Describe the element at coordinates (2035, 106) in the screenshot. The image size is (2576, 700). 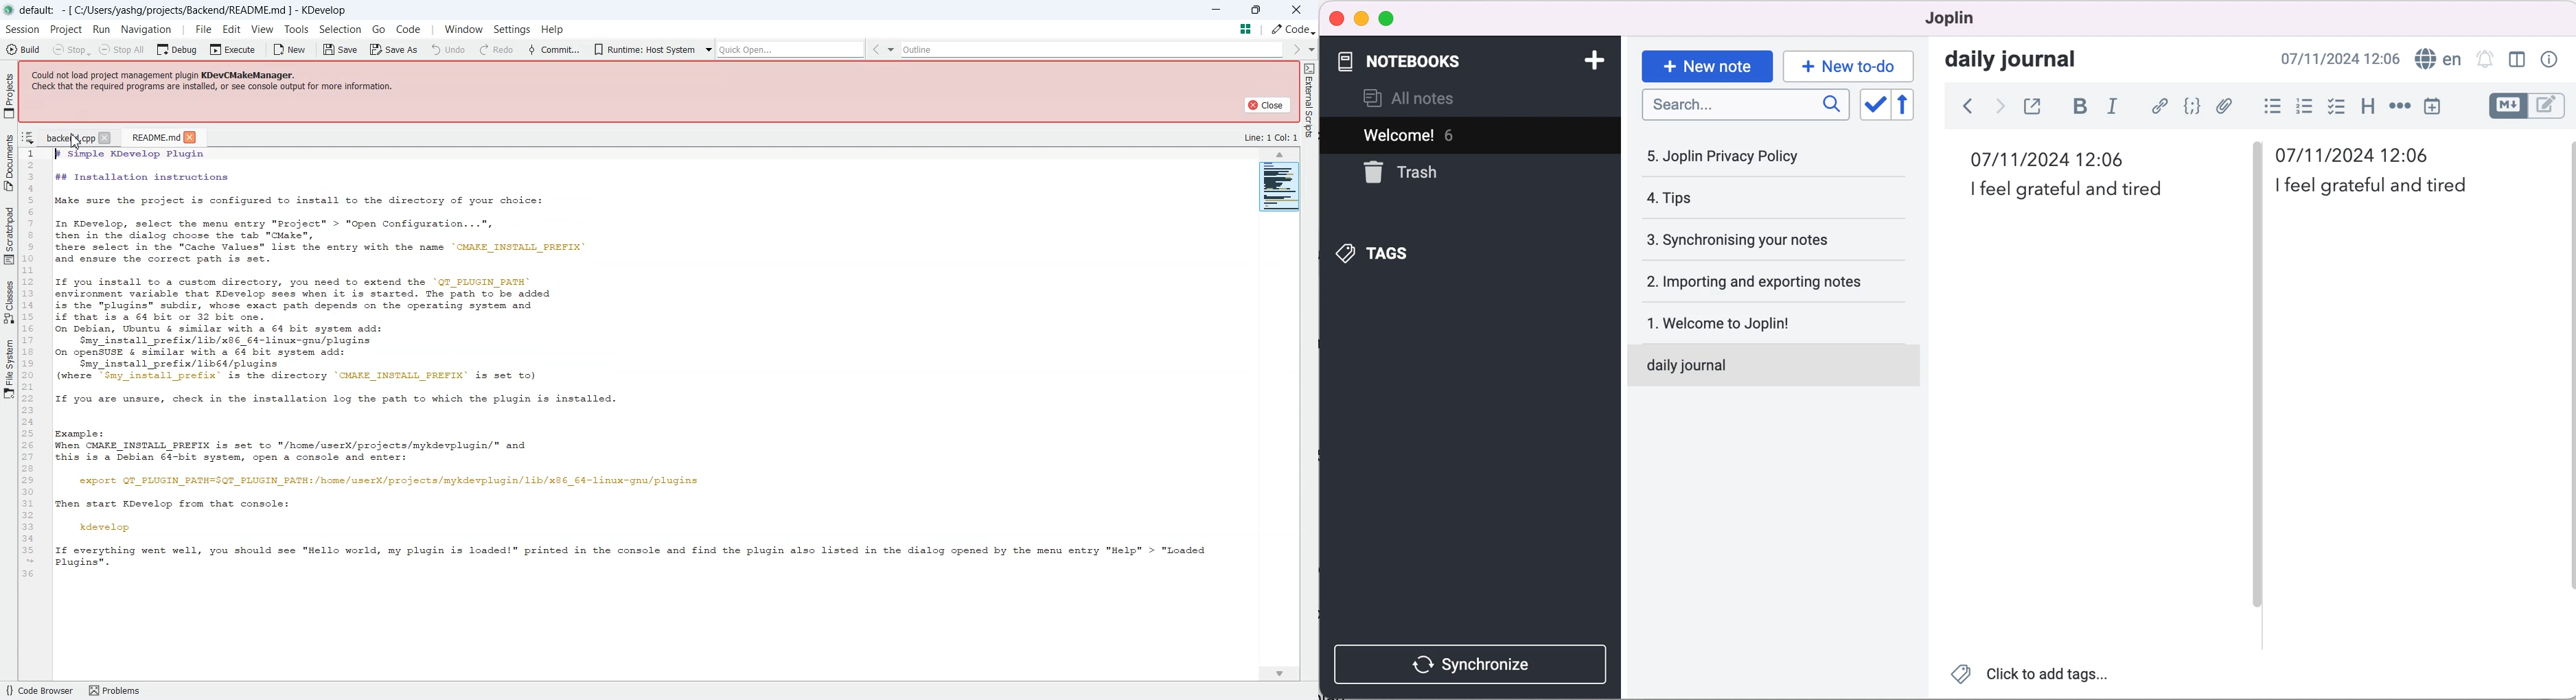
I see `toggle external editing` at that location.